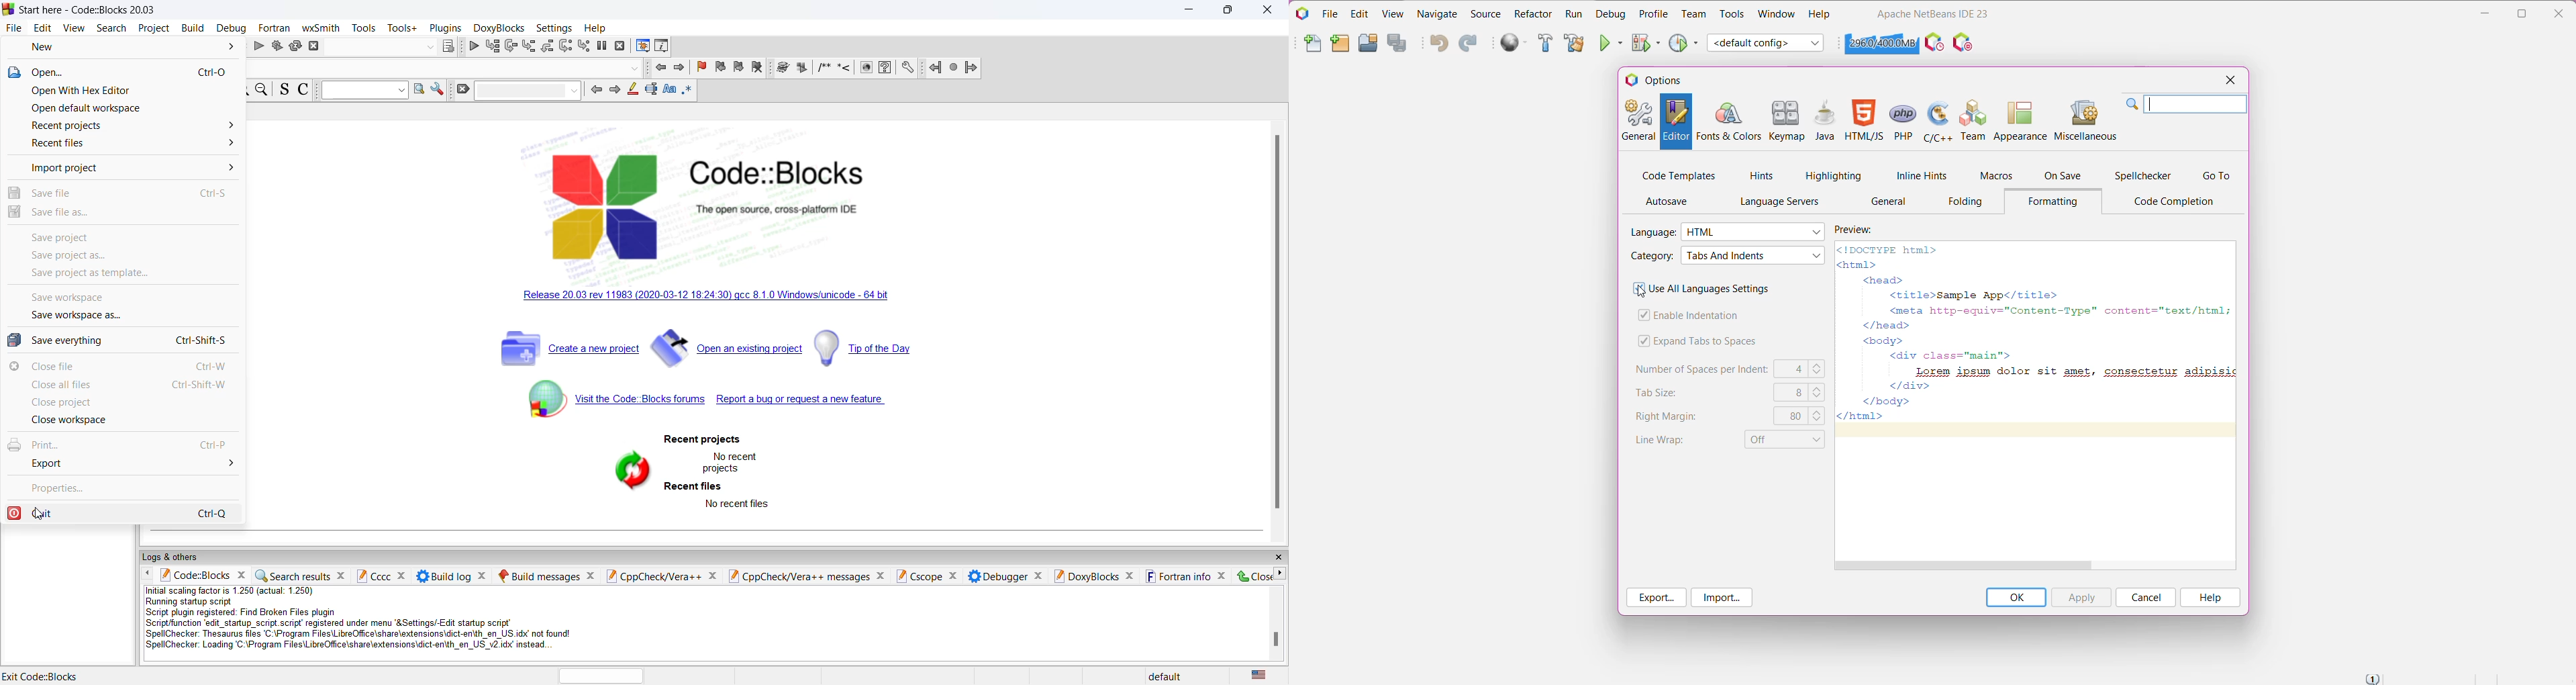  I want to click on Line Wrap, so click(1667, 441).